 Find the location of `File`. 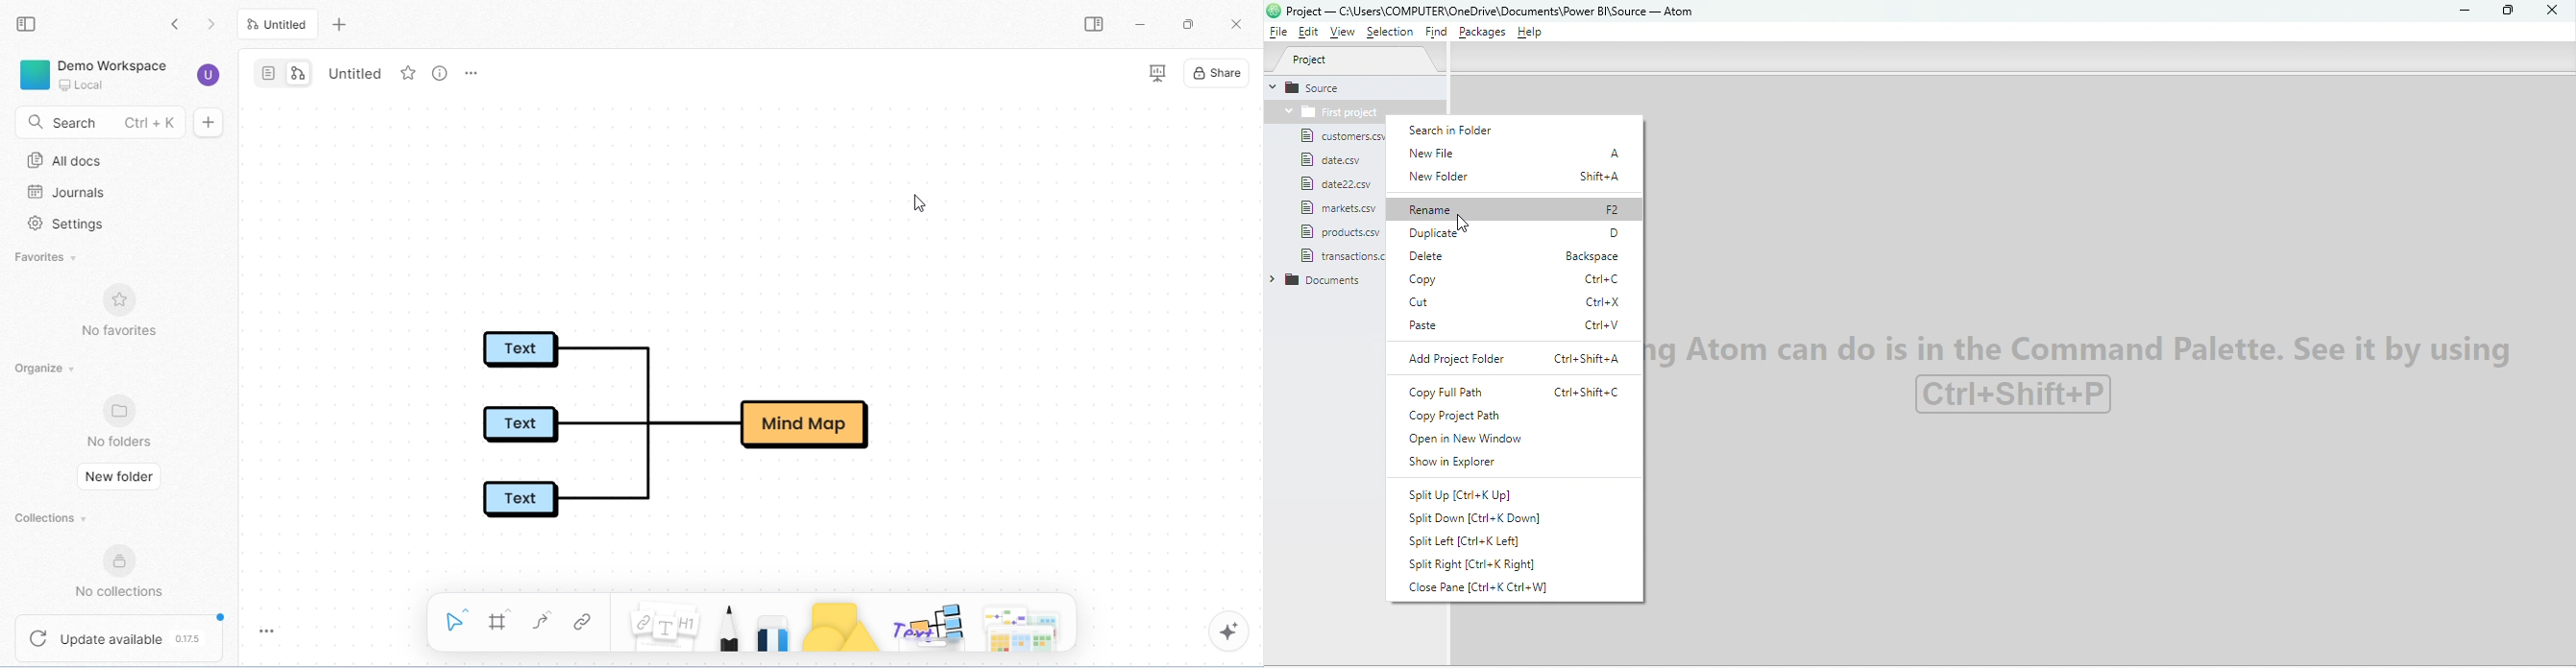

File is located at coordinates (1339, 136).